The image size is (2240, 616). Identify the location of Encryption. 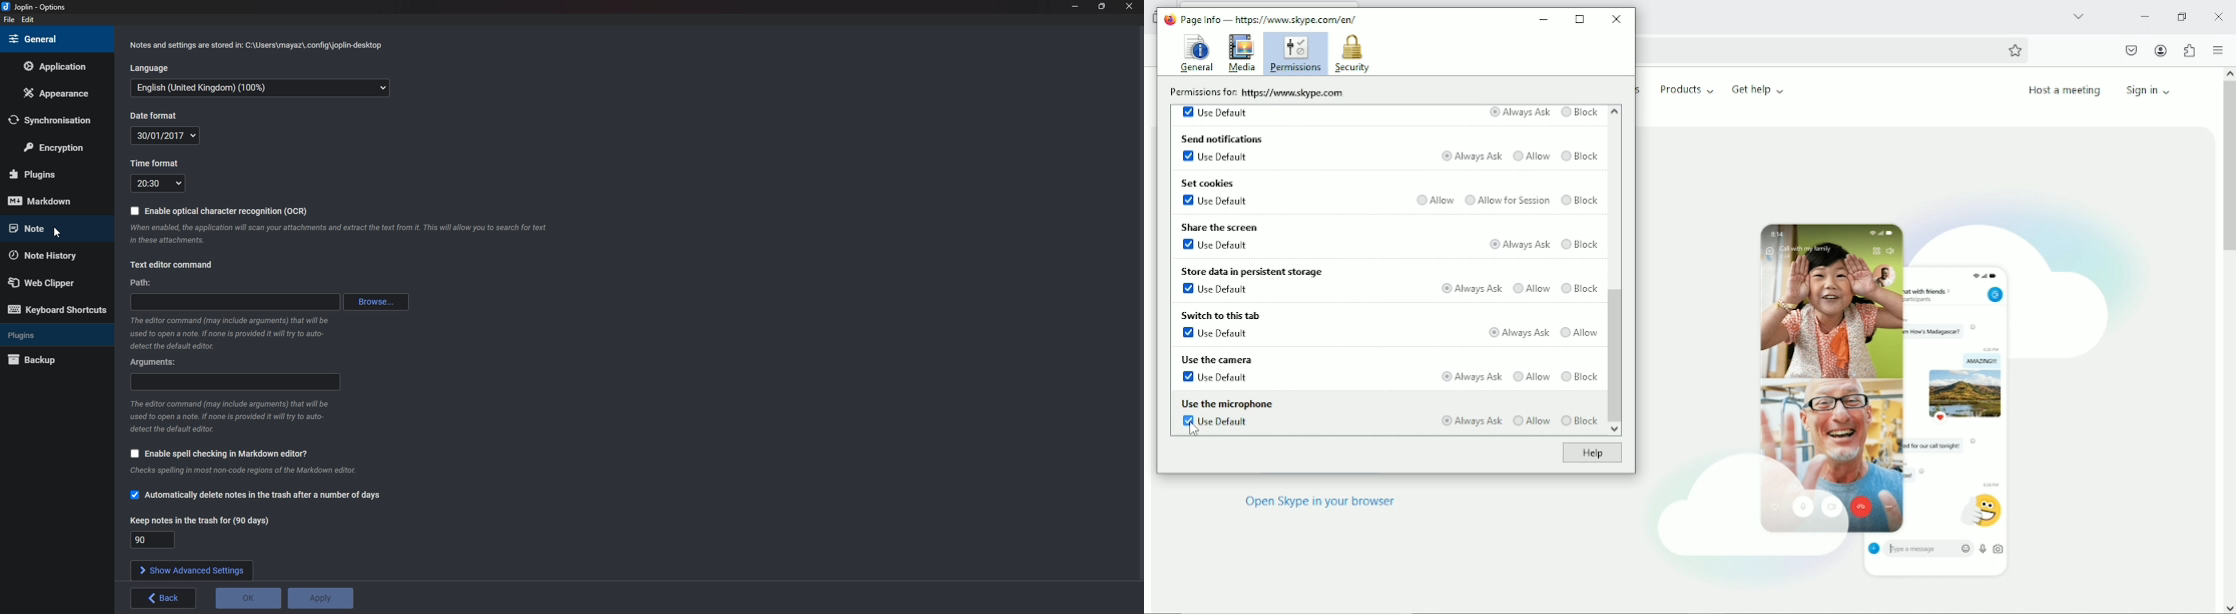
(57, 146).